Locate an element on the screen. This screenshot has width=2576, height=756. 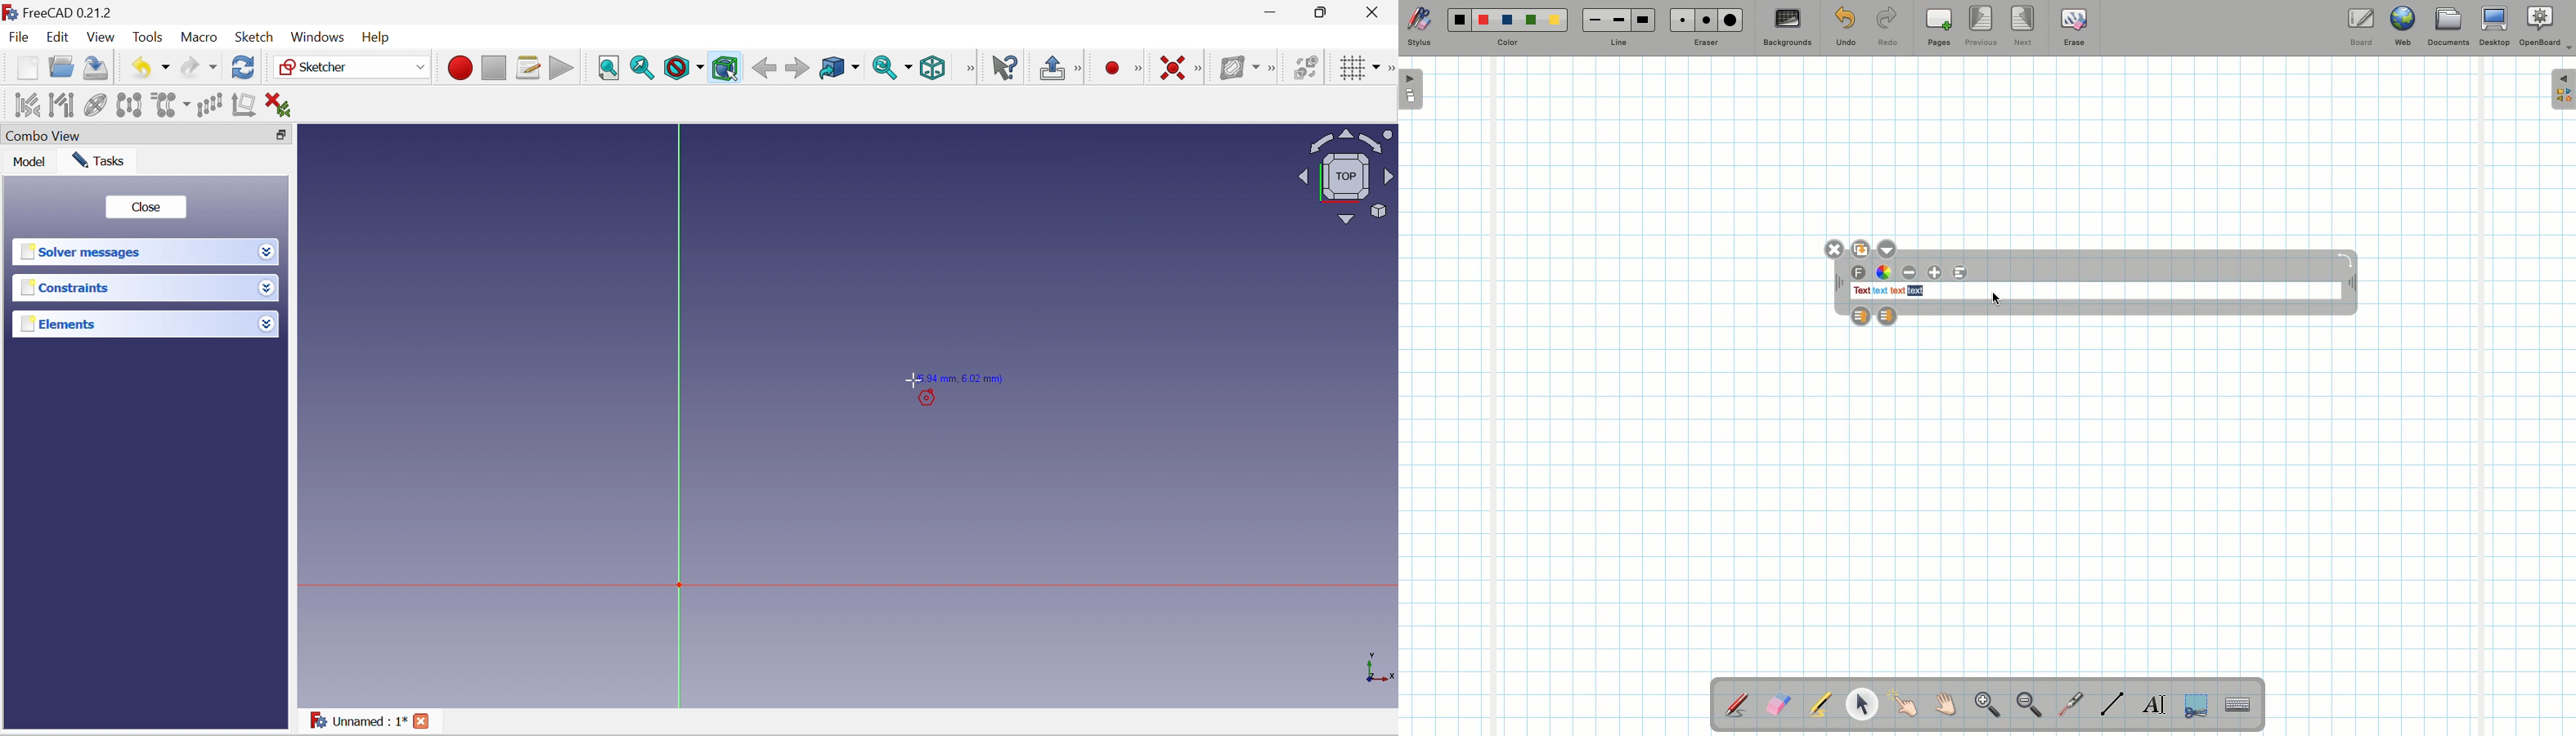
View is located at coordinates (101, 39).